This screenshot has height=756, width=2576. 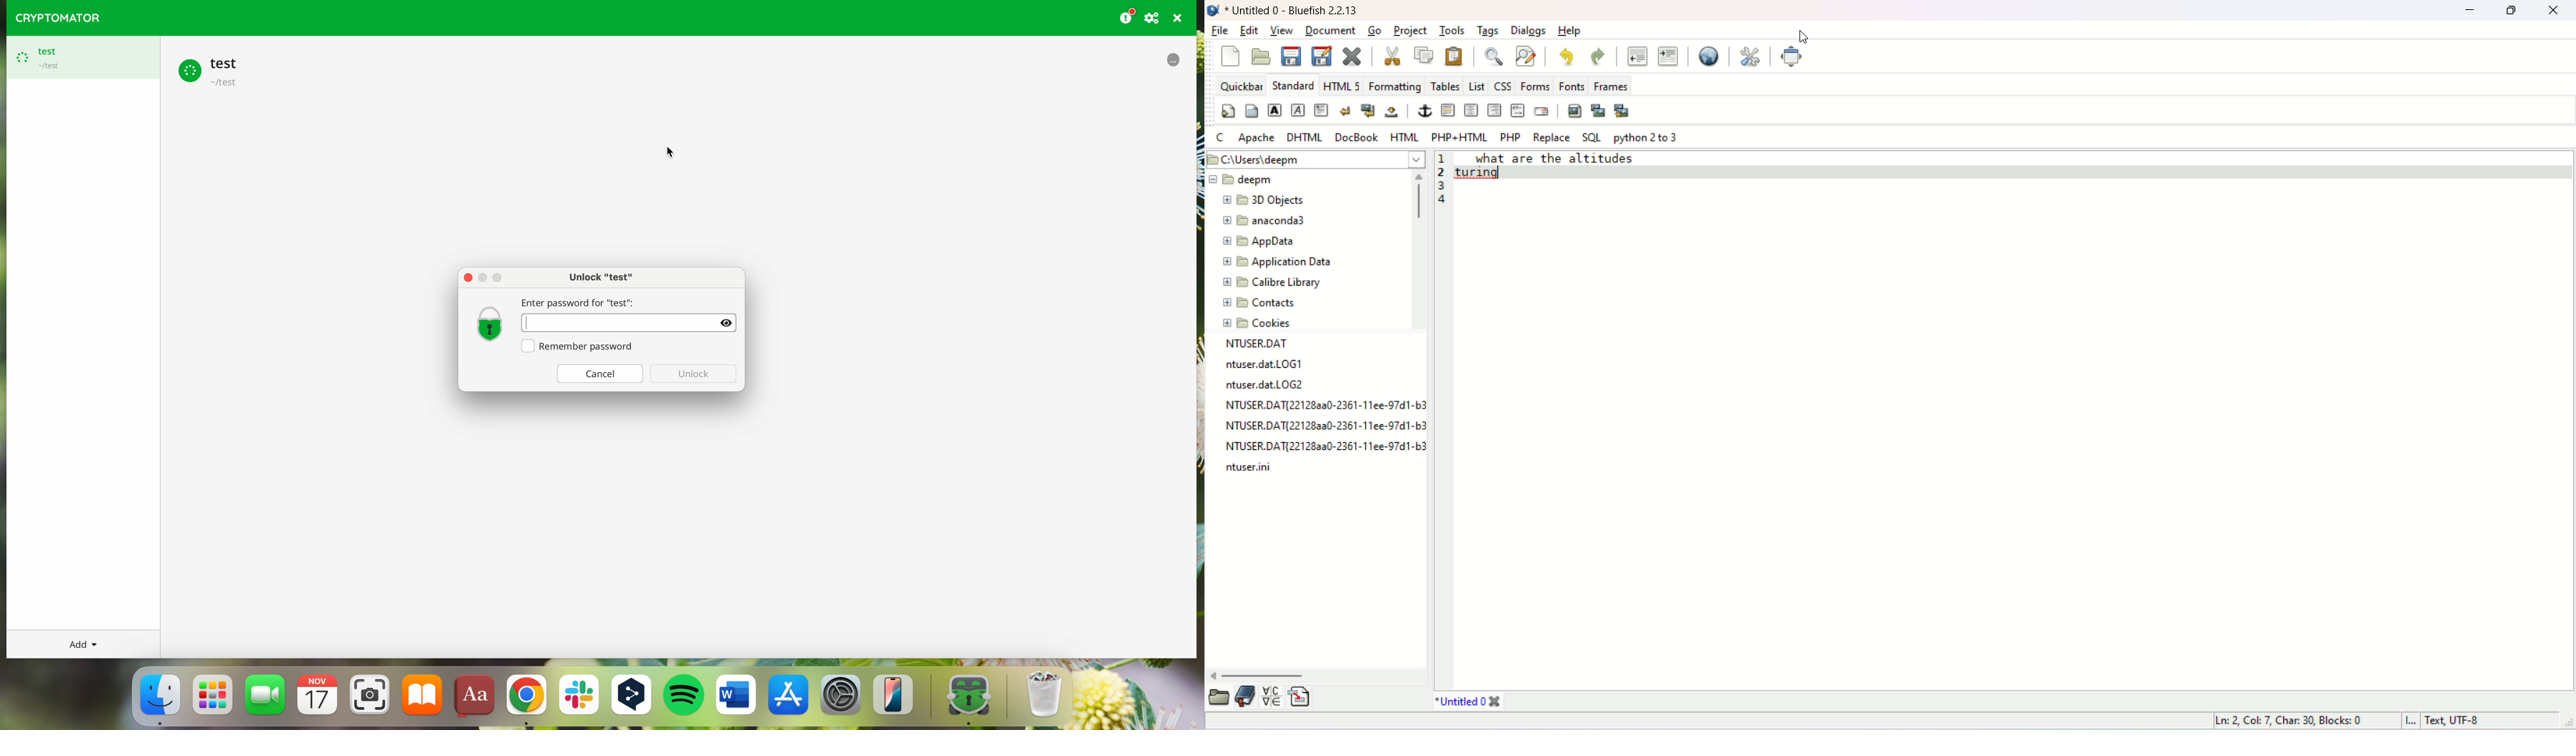 What do you see at coordinates (1451, 55) in the screenshot?
I see `paste` at bounding box center [1451, 55].